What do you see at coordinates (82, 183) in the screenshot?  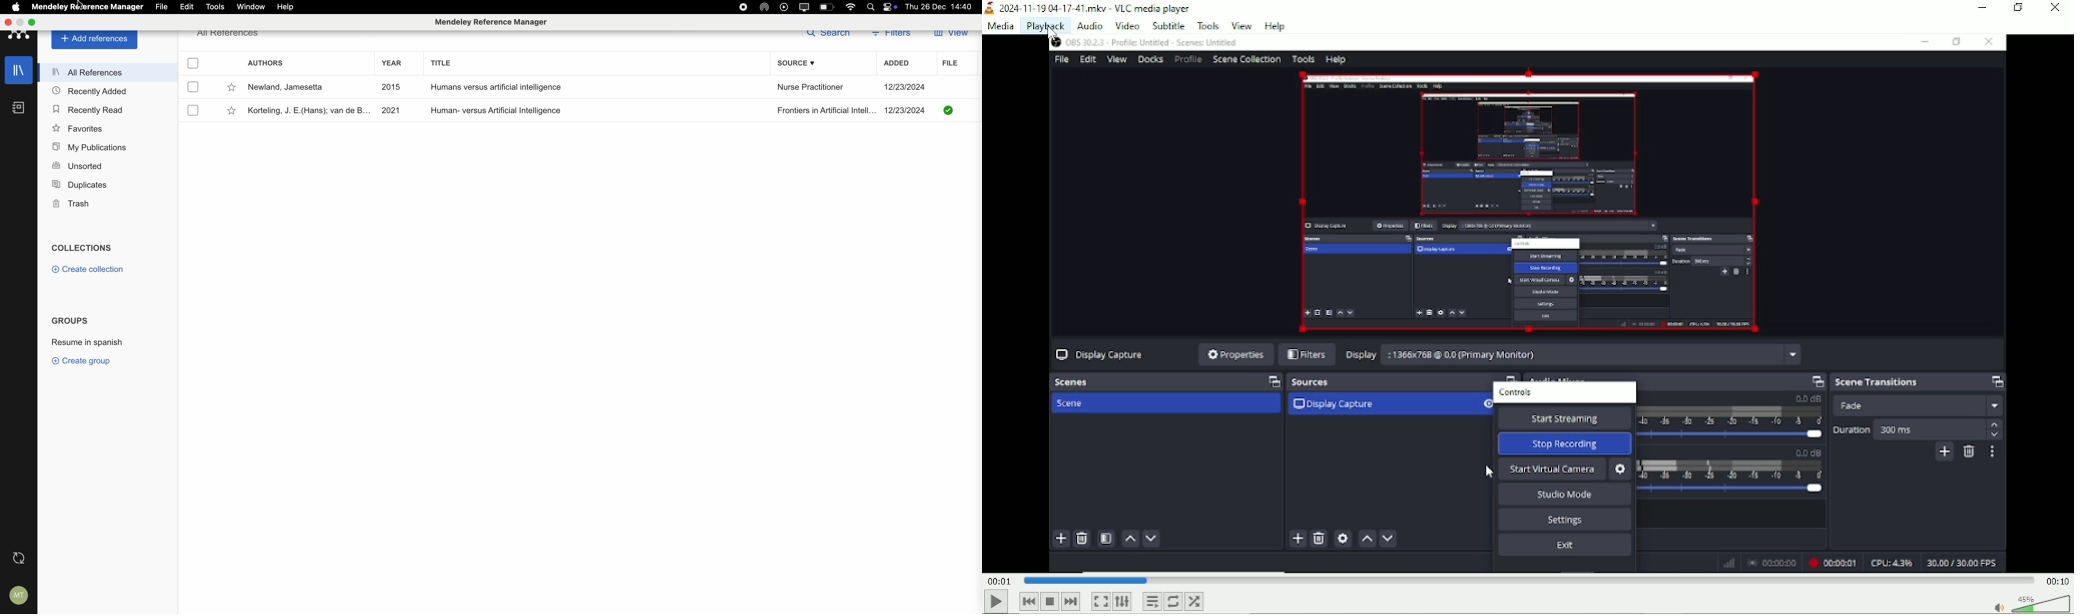 I see `duplicates` at bounding box center [82, 183].